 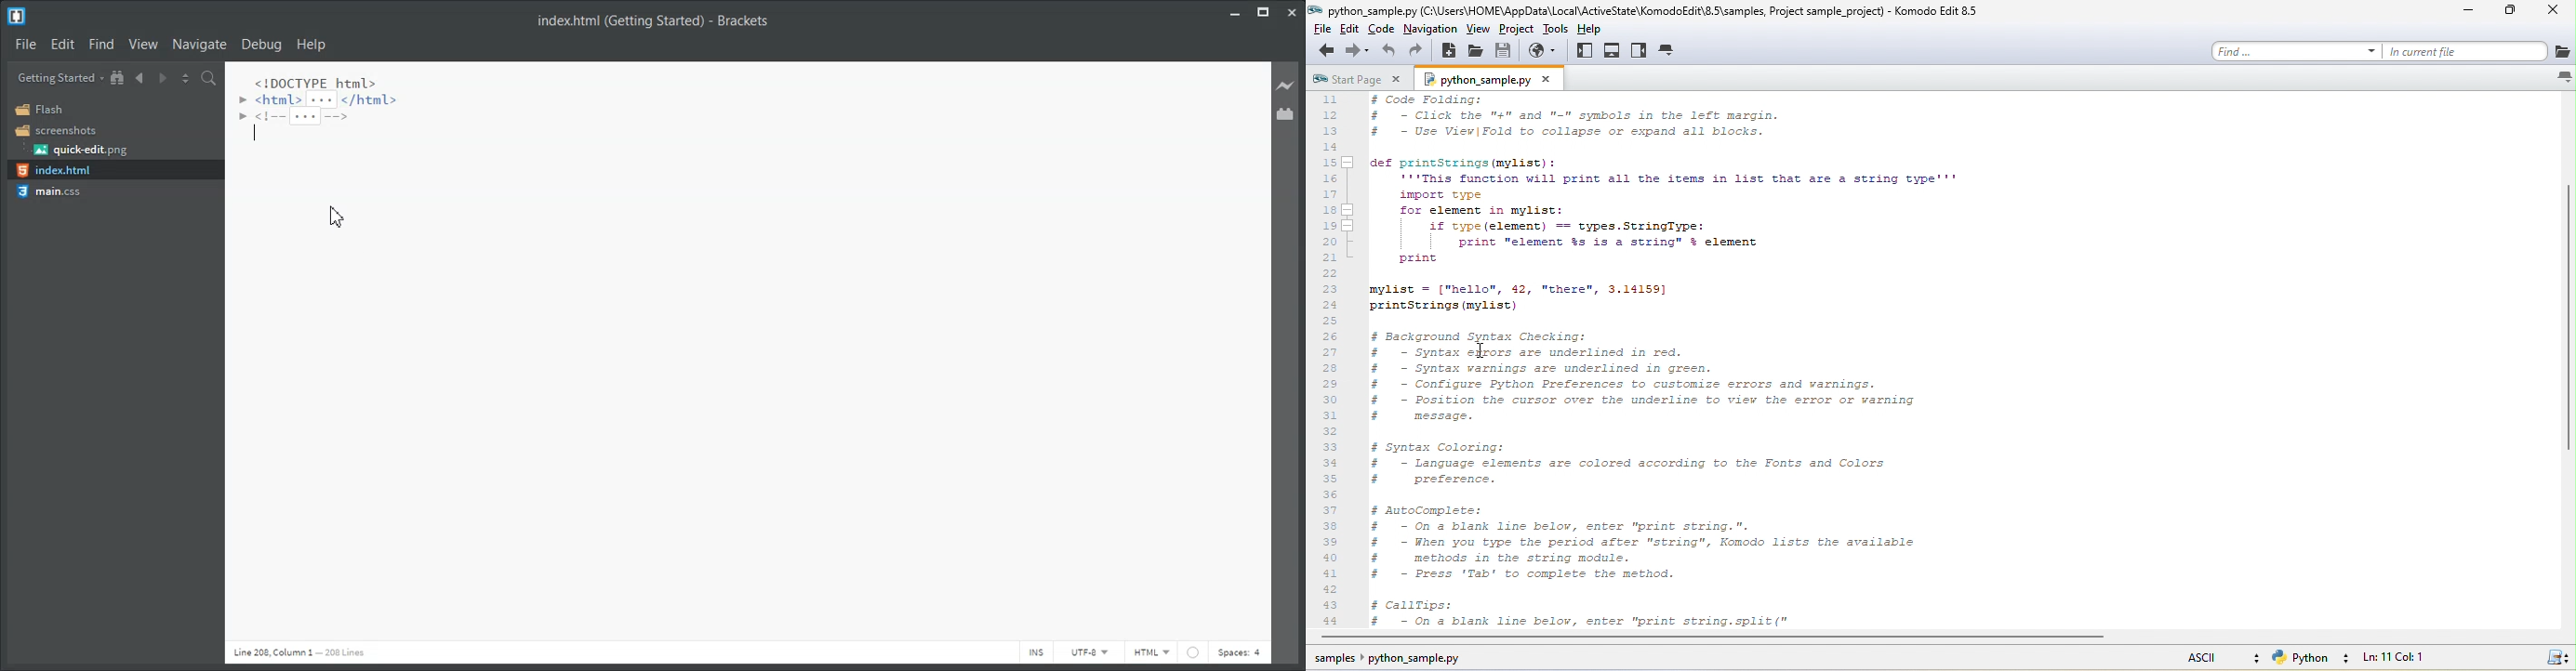 I want to click on INS, so click(x=1037, y=652).